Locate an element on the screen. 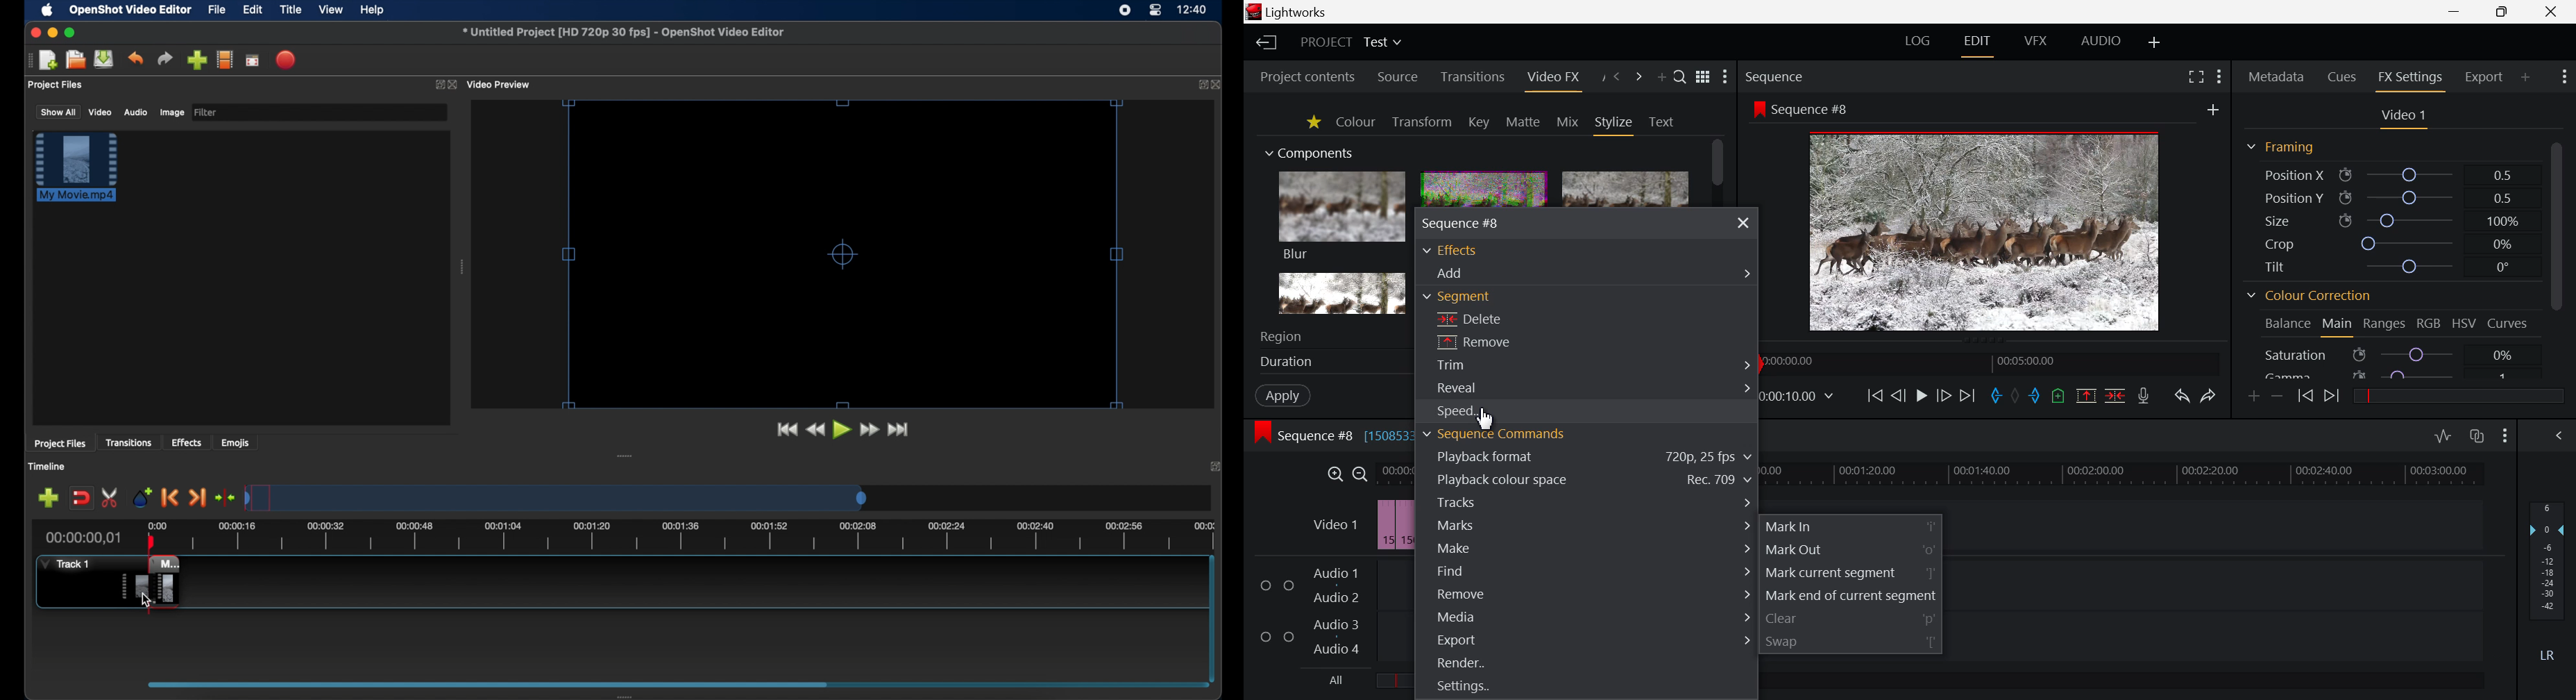 Image resolution: width=2576 pixels, height=700 pixels. center playhead on the timeline is located at coordinates (224, 497).